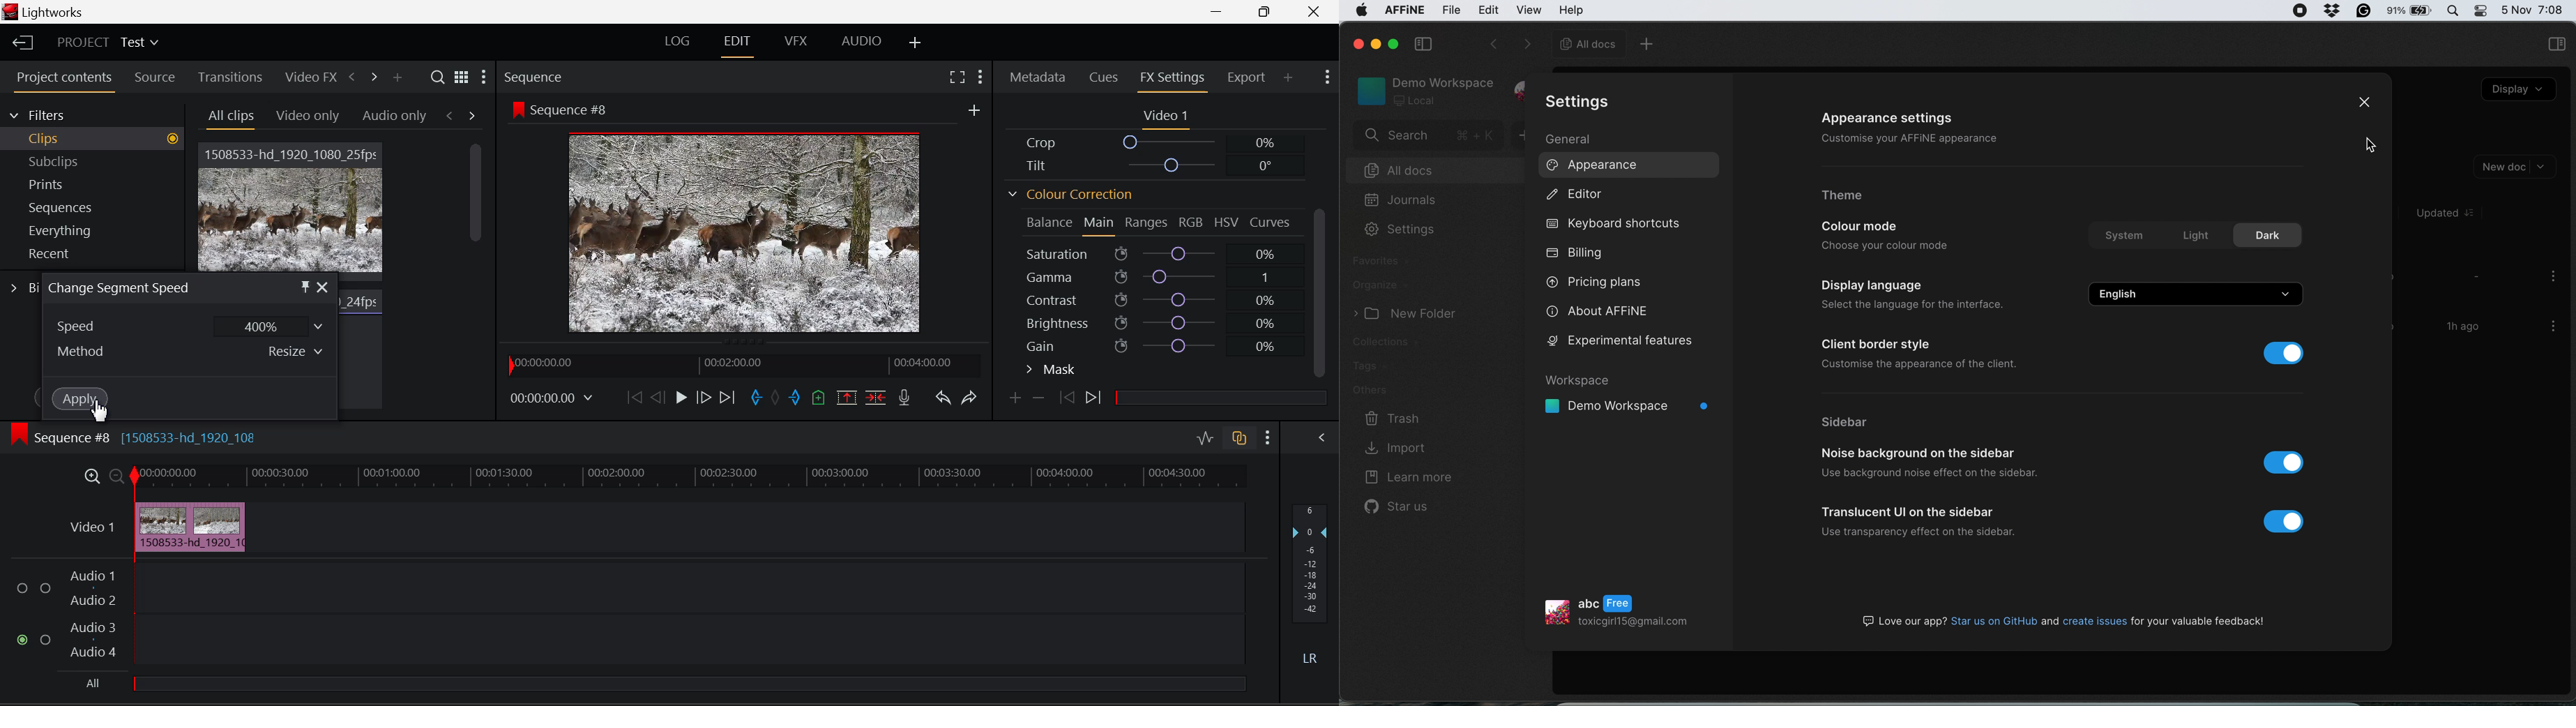  What do you see at coordinates (796, 398) in the screenshot?
I see `Cut Out` at bounding box center [796, 398].